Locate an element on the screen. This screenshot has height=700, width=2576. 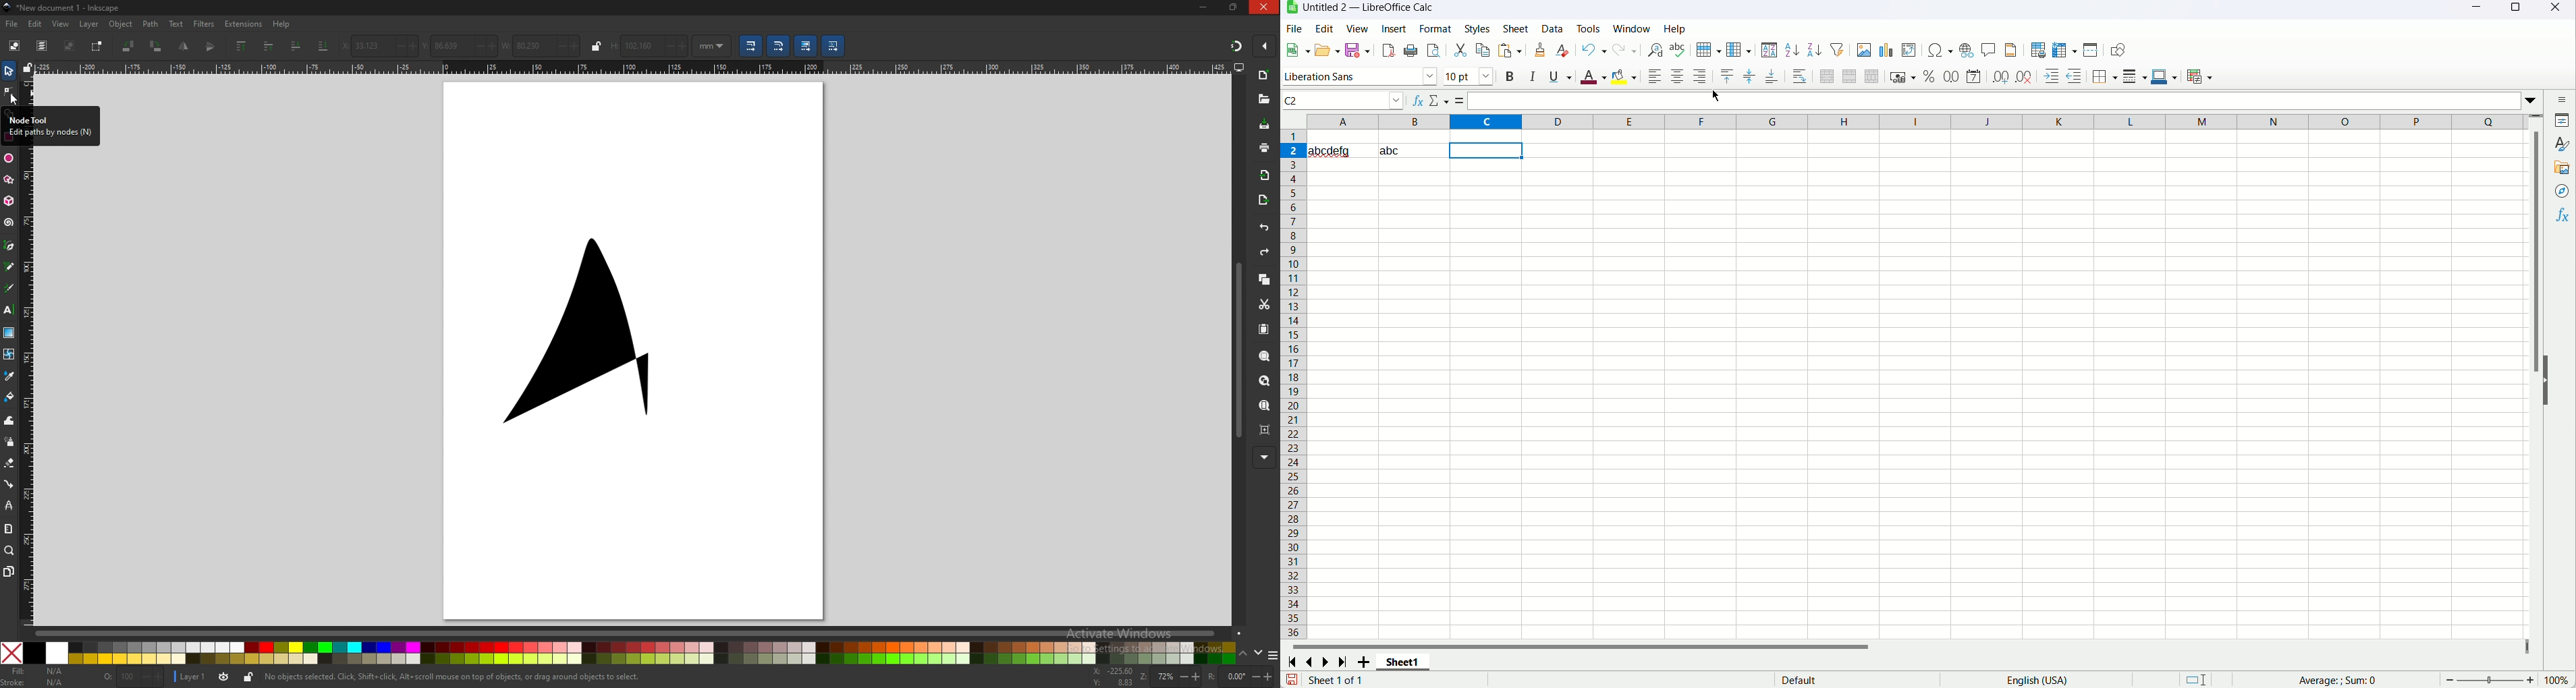
print preview is located at coordinates (1432, 51).